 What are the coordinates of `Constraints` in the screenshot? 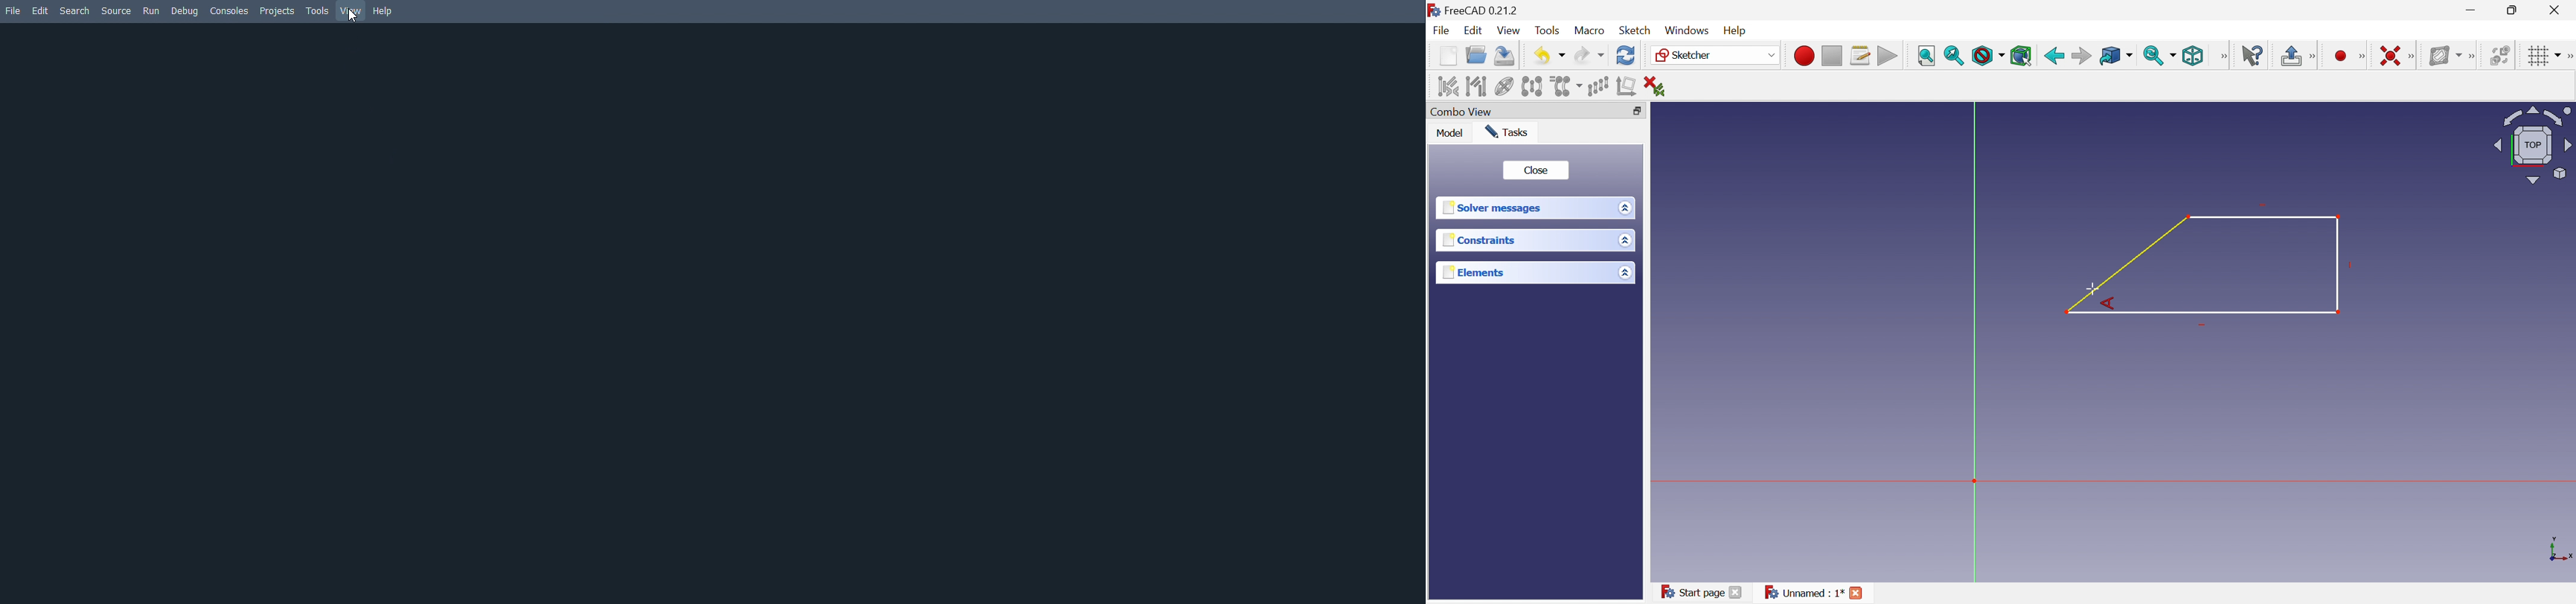 It's located at (1479, 240).